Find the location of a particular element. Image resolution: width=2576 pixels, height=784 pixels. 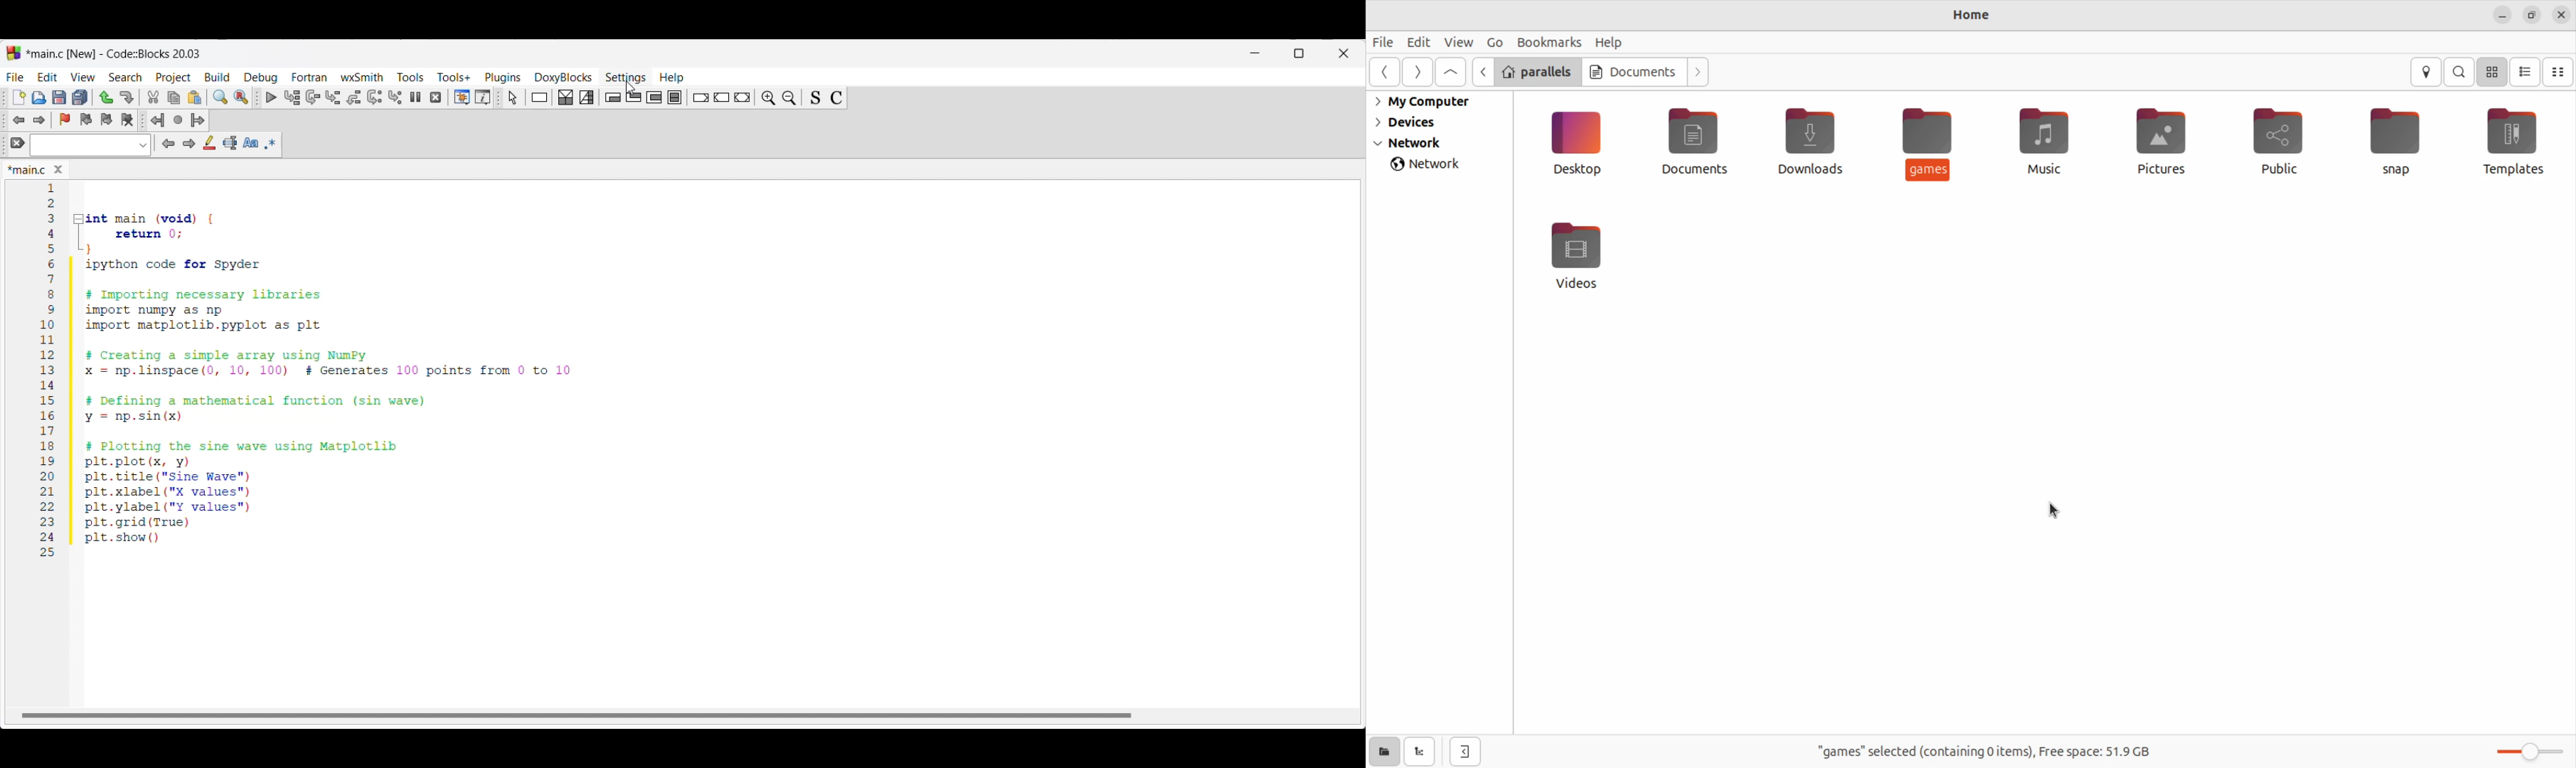

Various info is located at coordinates (483, 97).